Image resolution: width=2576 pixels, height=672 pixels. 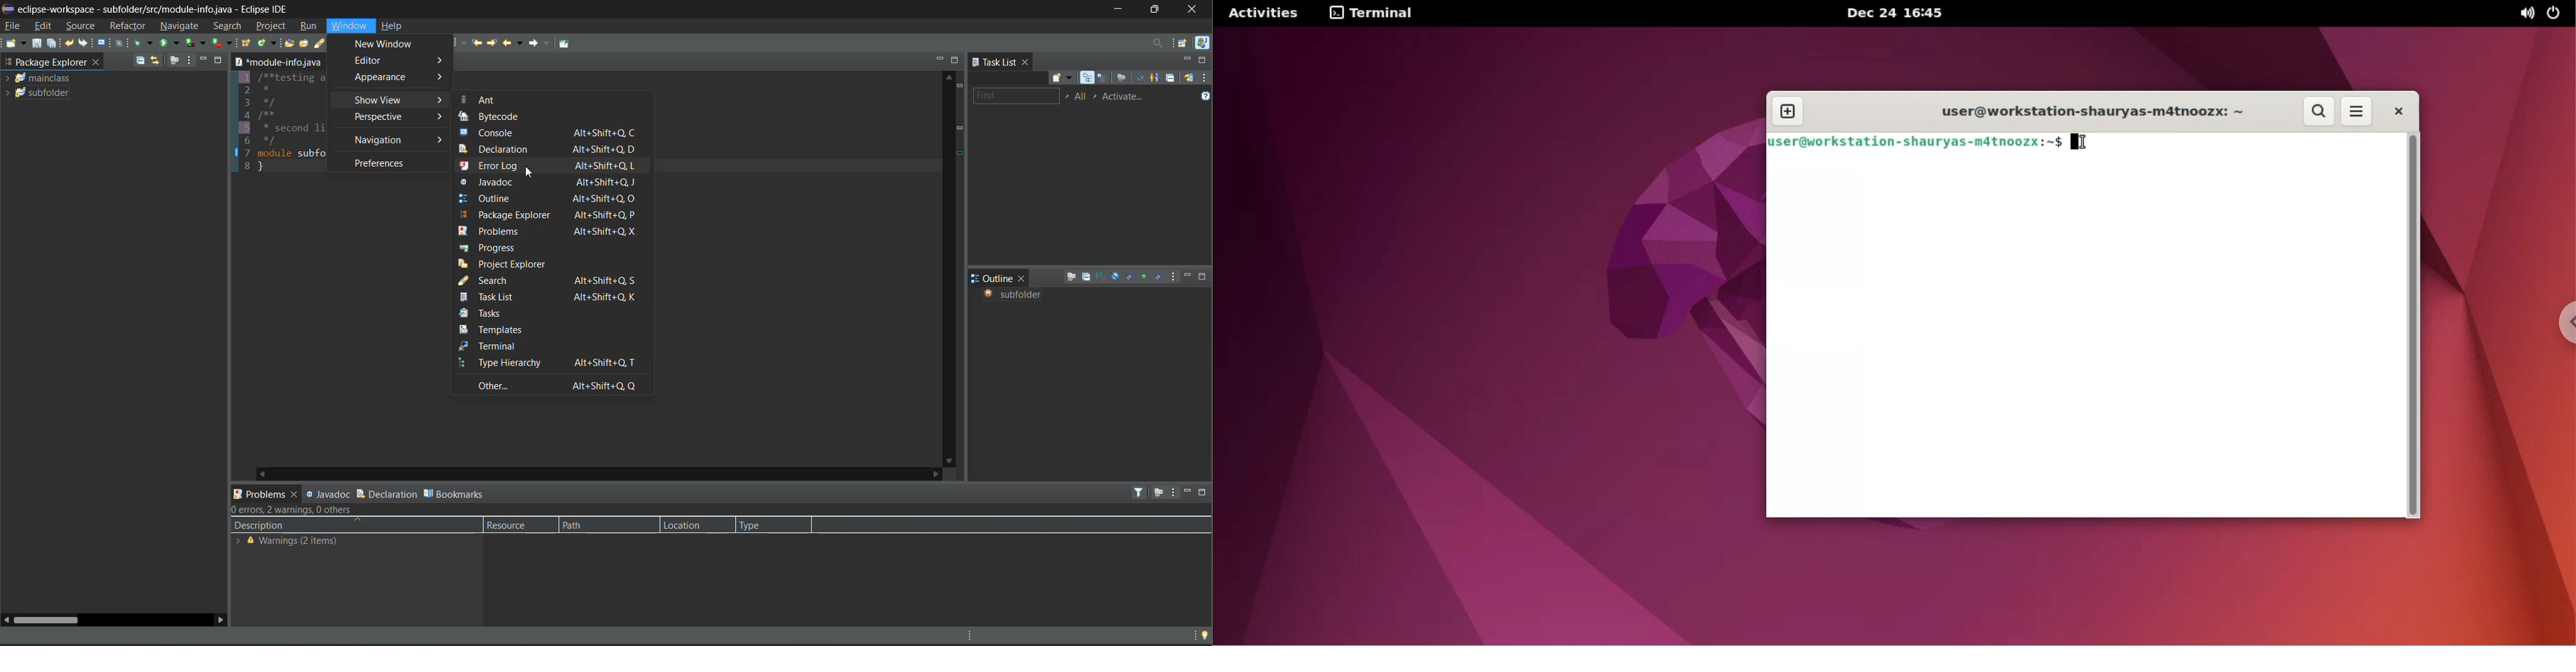 What do you see at coordinates (505, 329) in the screenshot?
I see `templates` at bounding box center [505, 329].